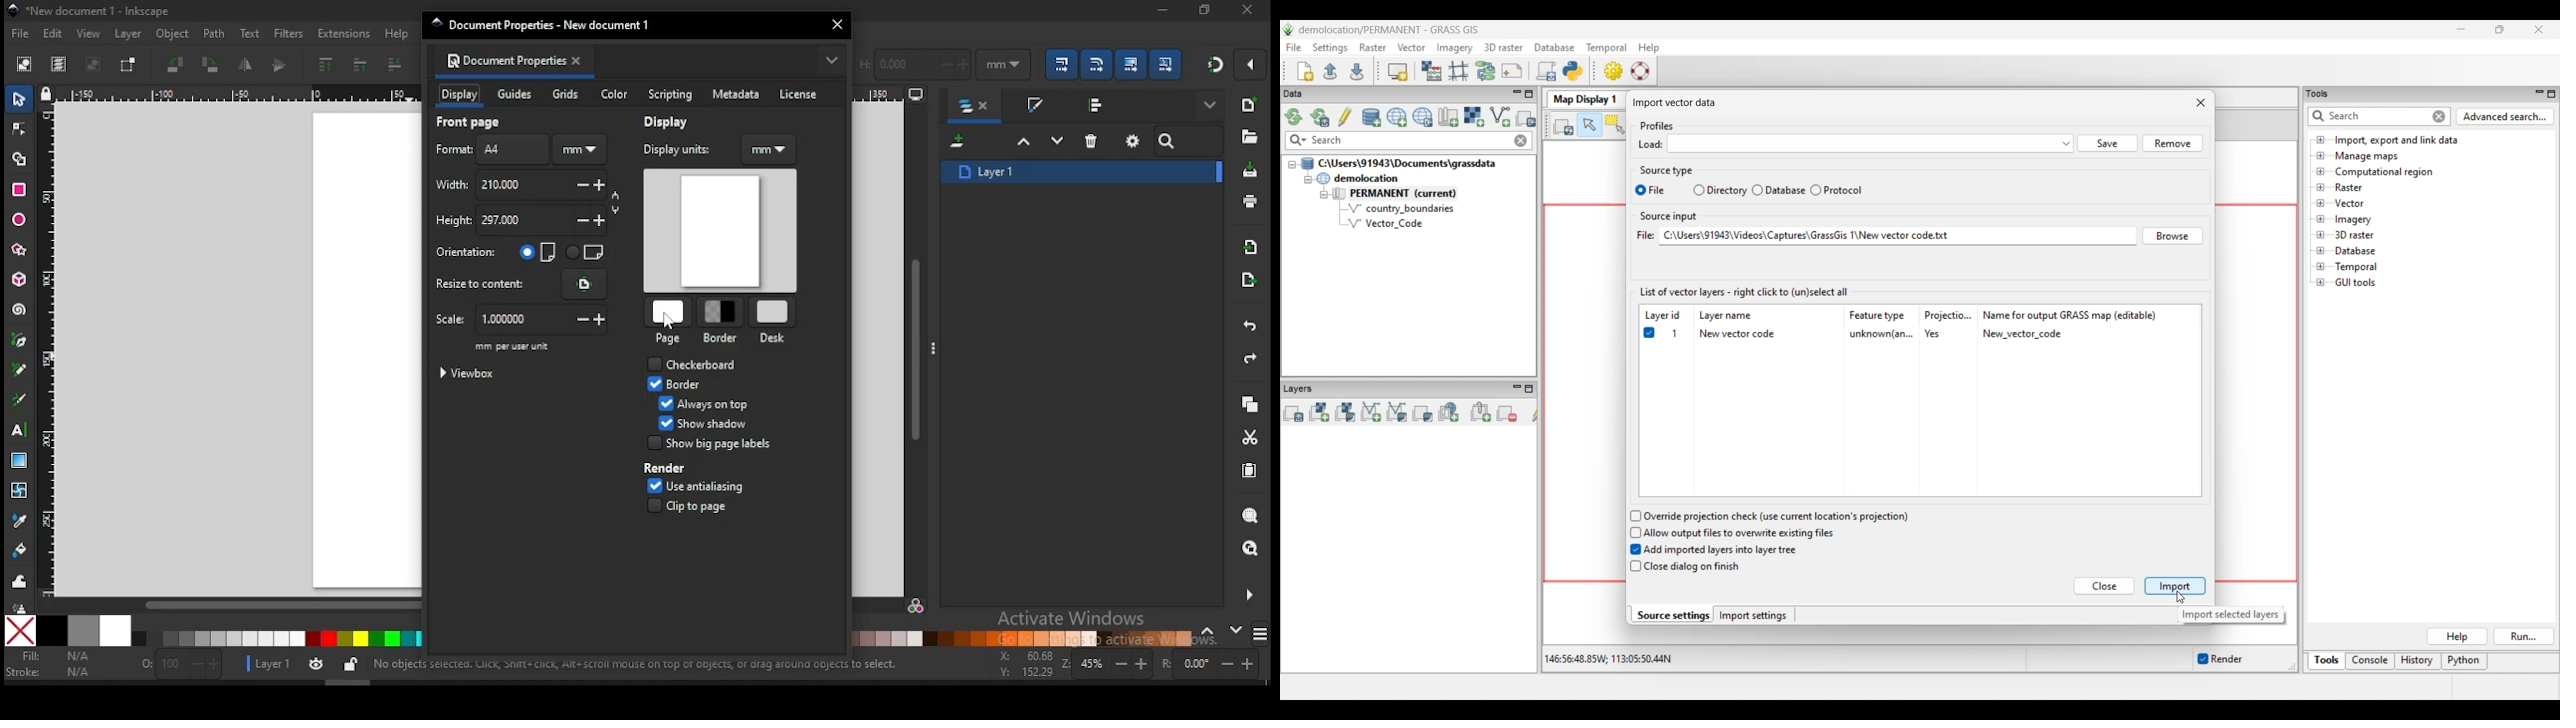  What do you see at coordinates (1251, 247) in the screenshot?
I see `import` at bounding box center [1251, 247].